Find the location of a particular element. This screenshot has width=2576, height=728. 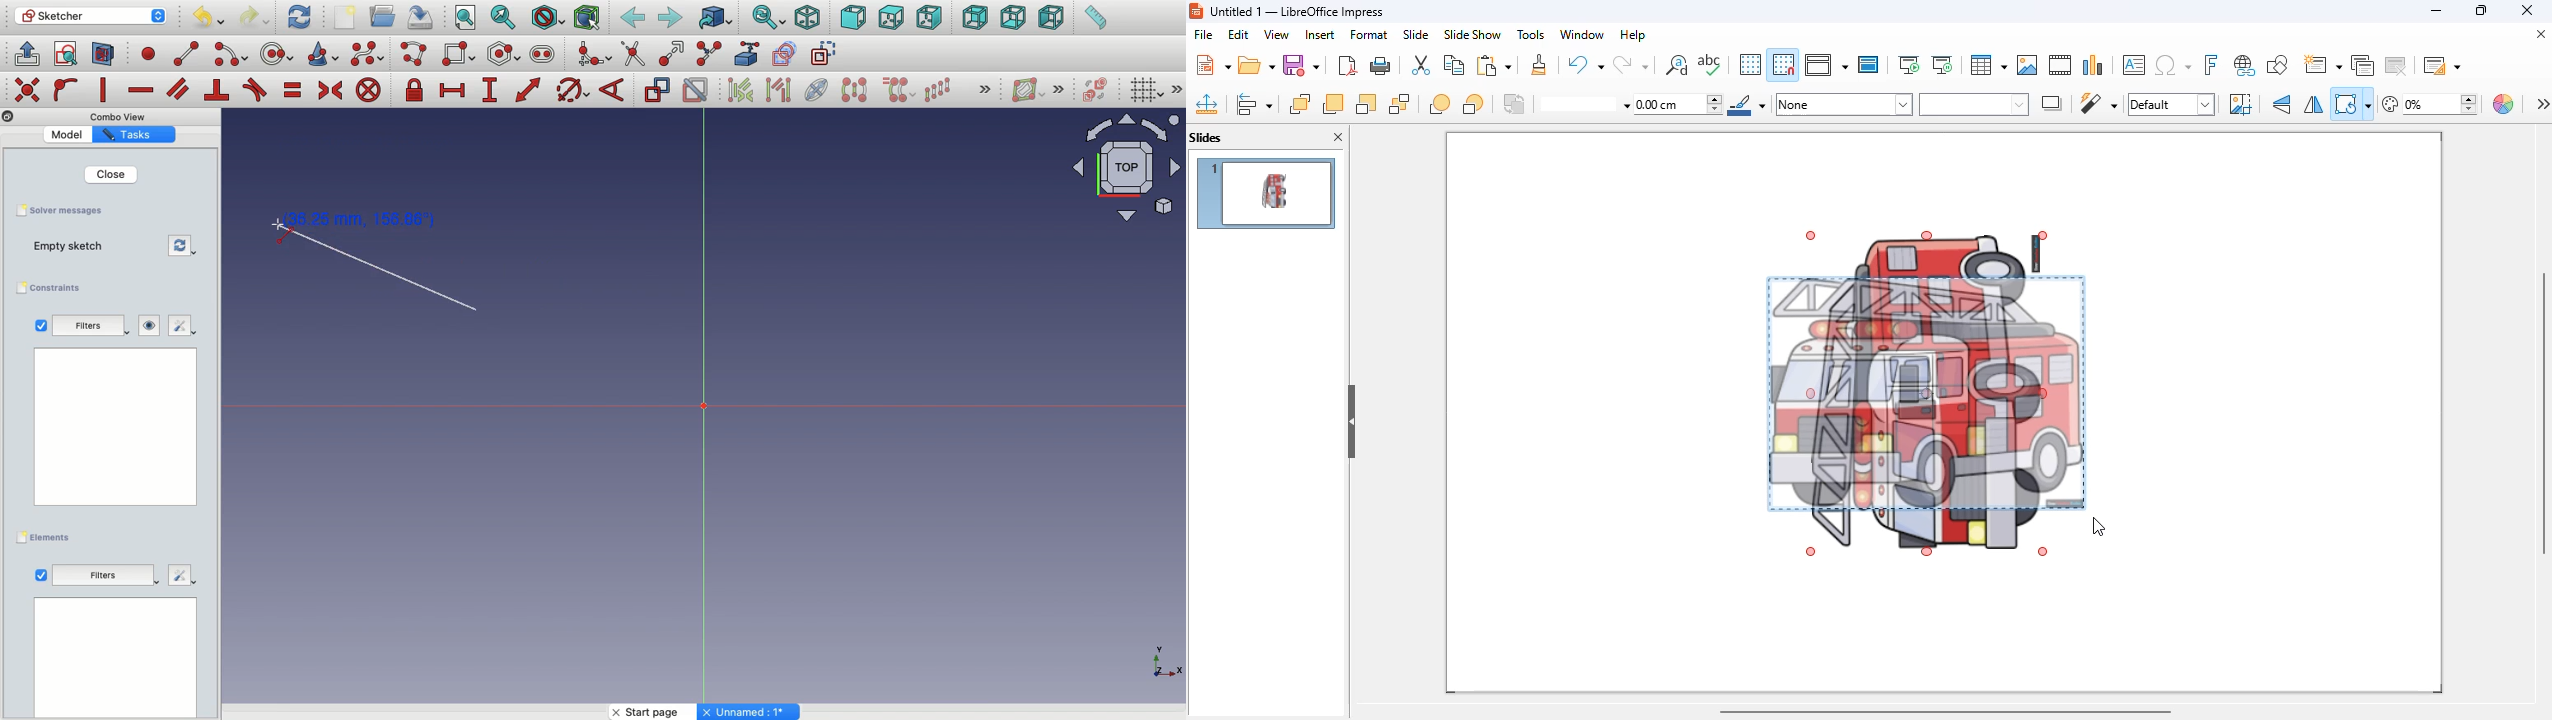

Conci is located at coordinates (324, 54).